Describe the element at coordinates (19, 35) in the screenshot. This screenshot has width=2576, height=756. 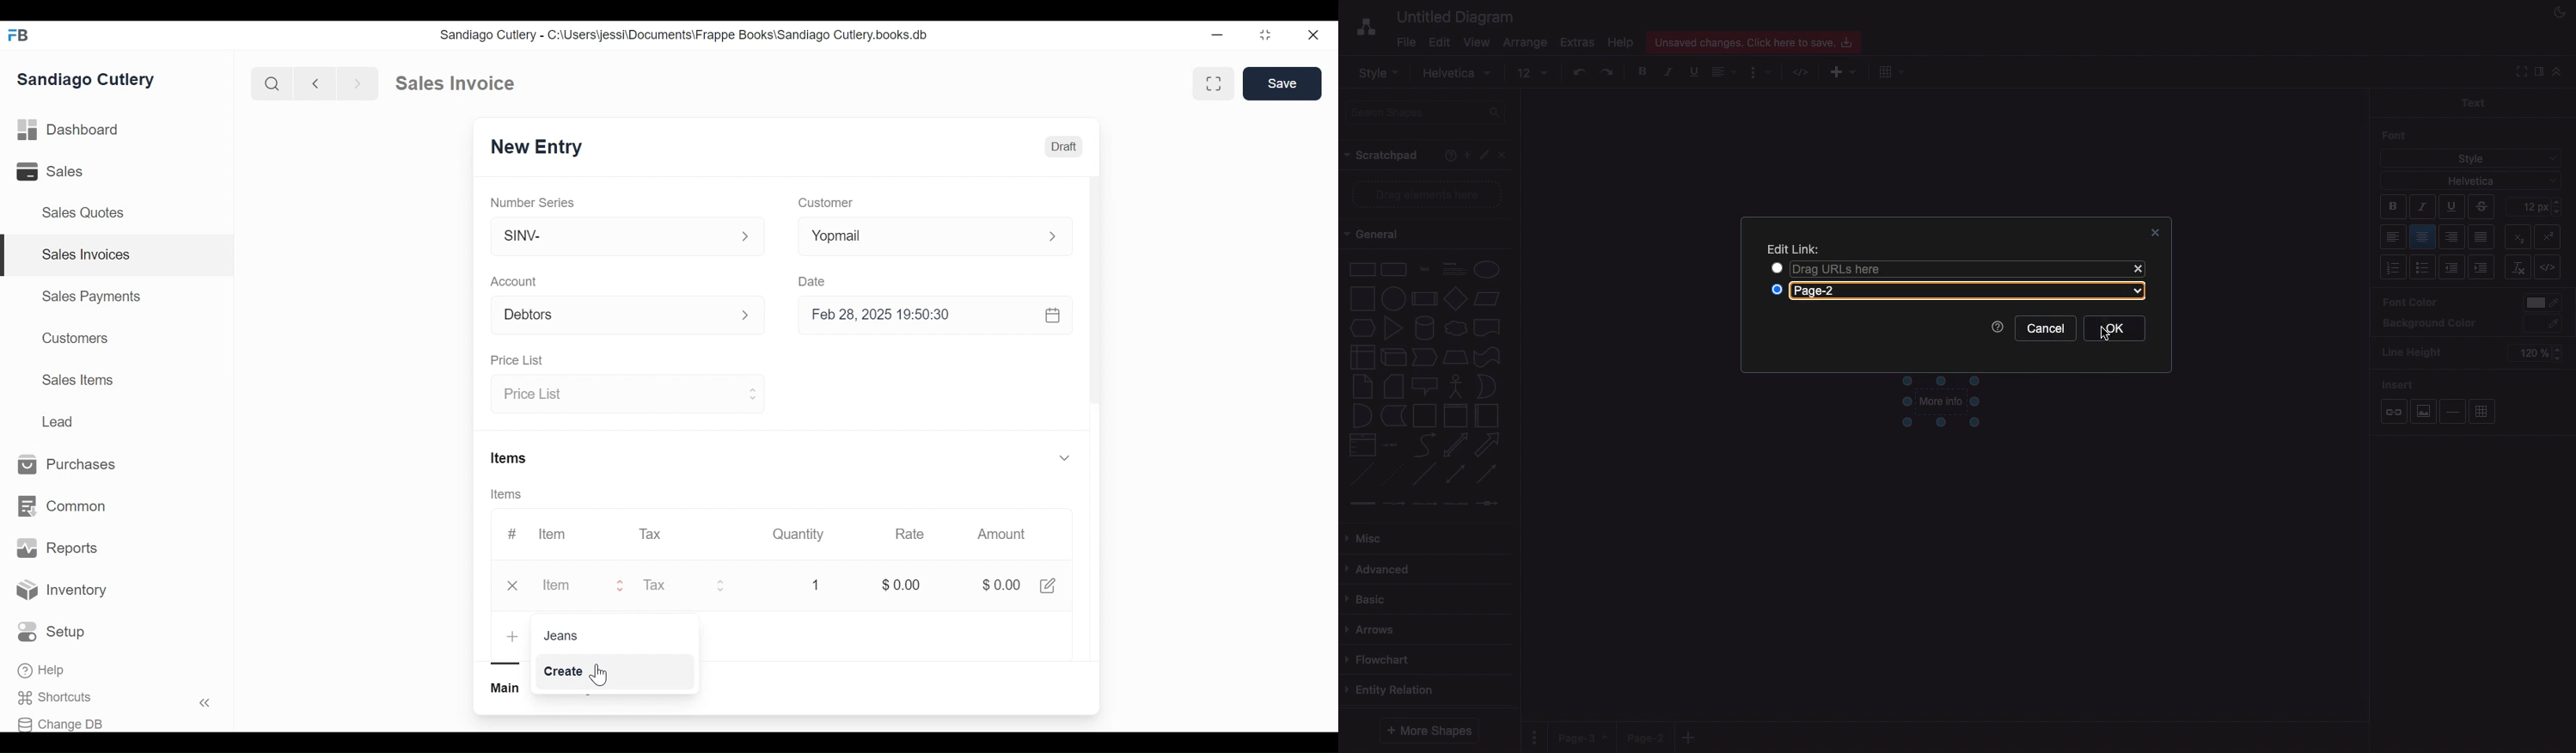
I see `FB logo` at that location.